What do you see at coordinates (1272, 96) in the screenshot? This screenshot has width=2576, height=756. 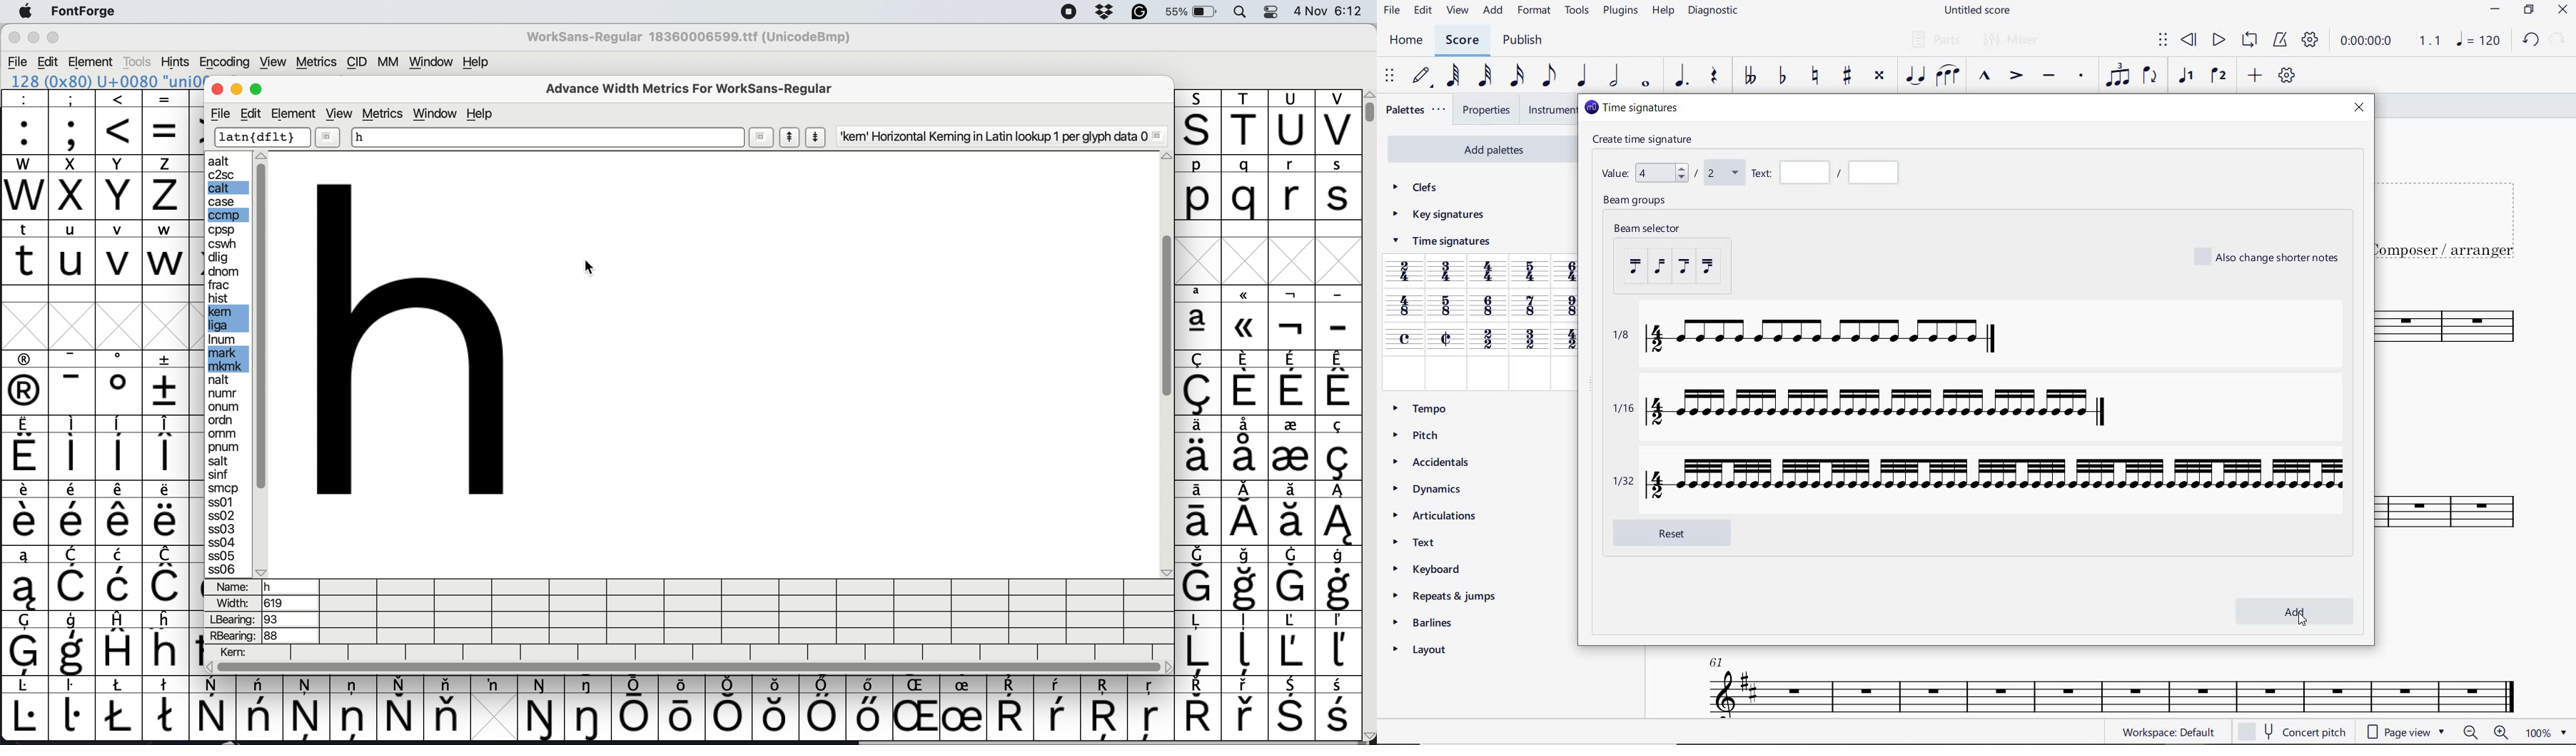 I see `uppercase letters` at bounding box center [1272, 96].